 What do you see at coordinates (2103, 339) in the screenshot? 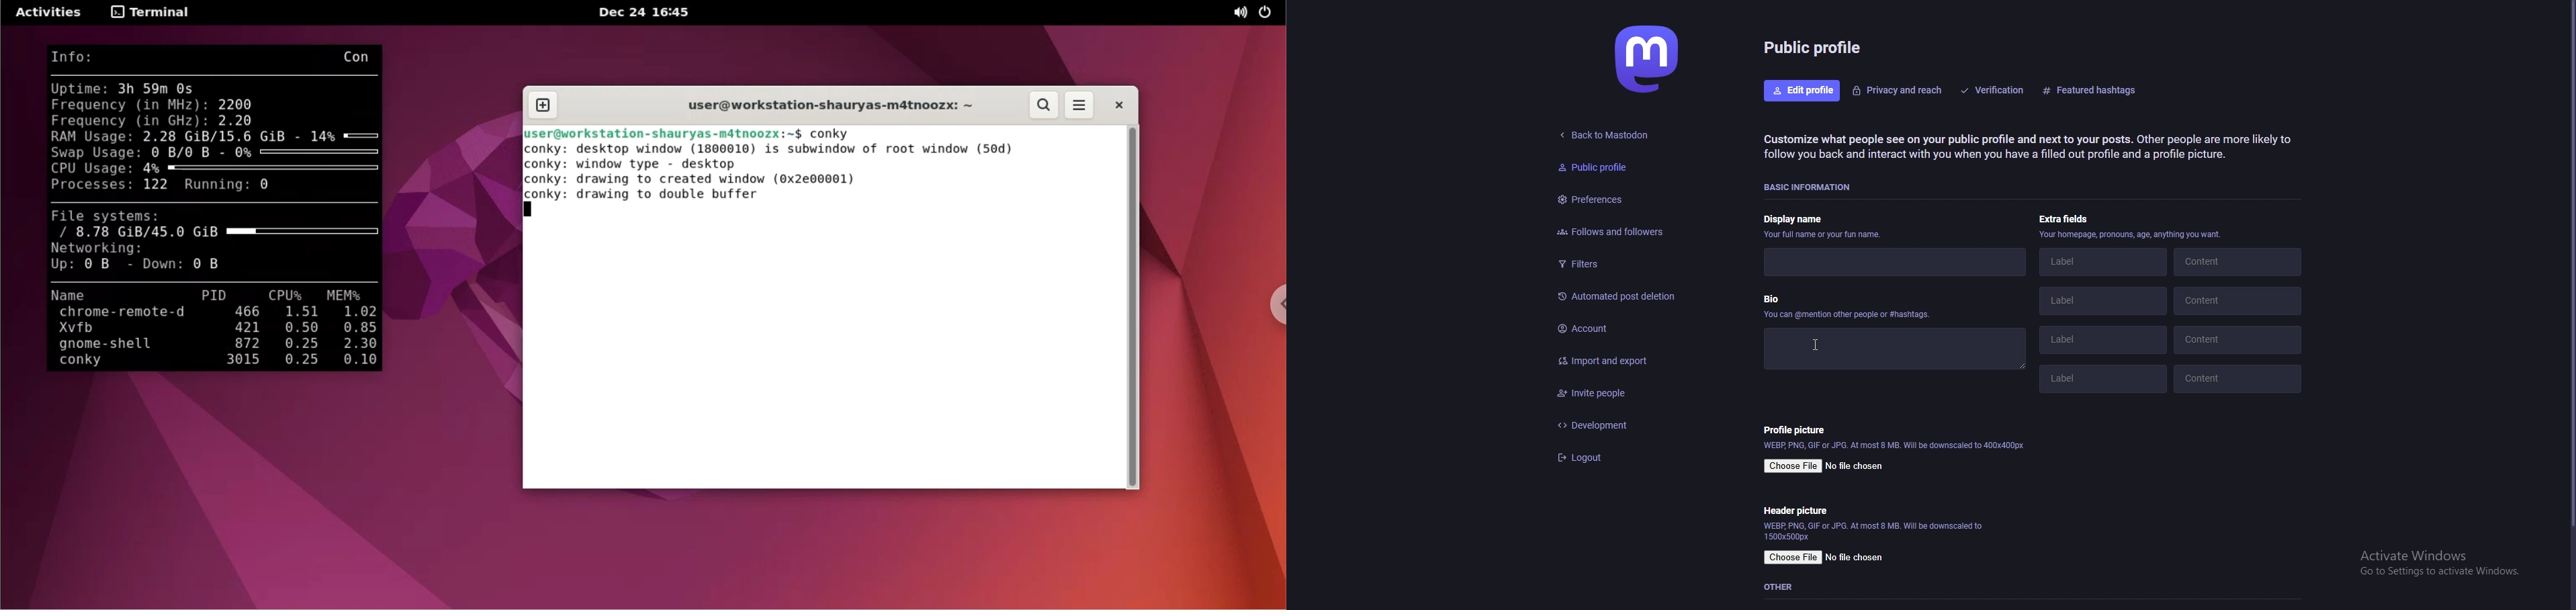
I see `label` at bounding box center [2103, 339].